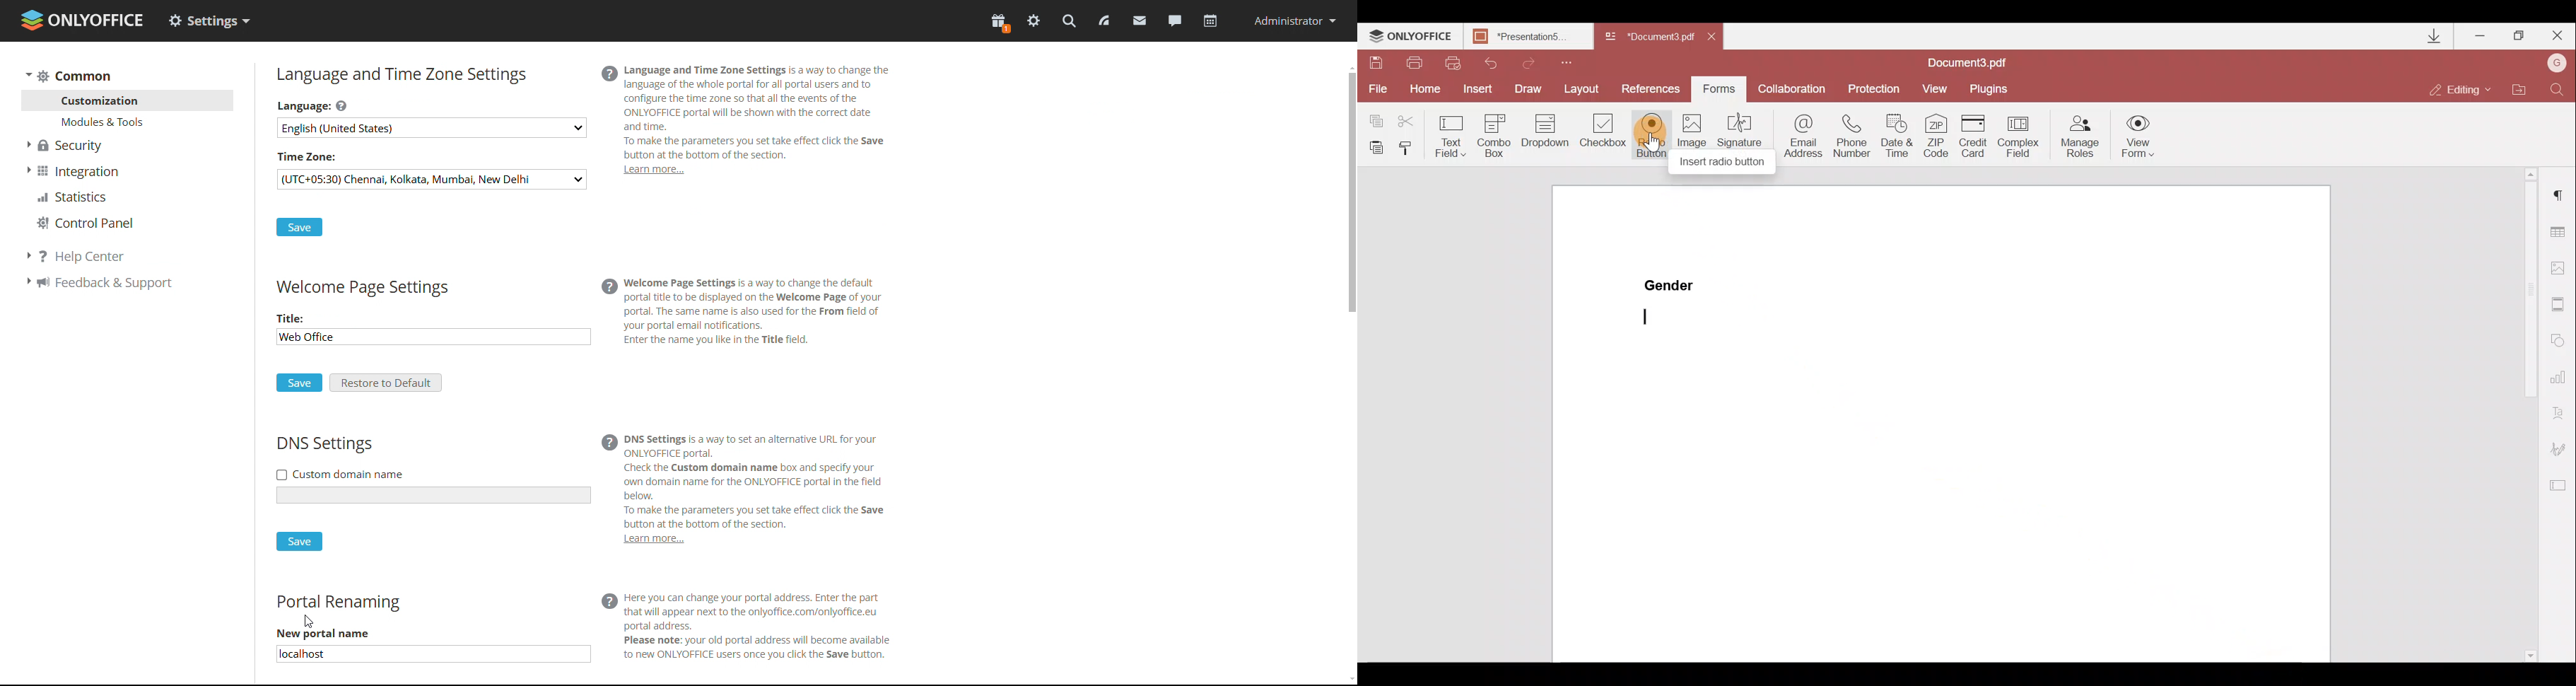 The image size is (2576, 700). Describe the element at coordinates (324, 446) in the screenshot. I see `DNS settings` at that location.